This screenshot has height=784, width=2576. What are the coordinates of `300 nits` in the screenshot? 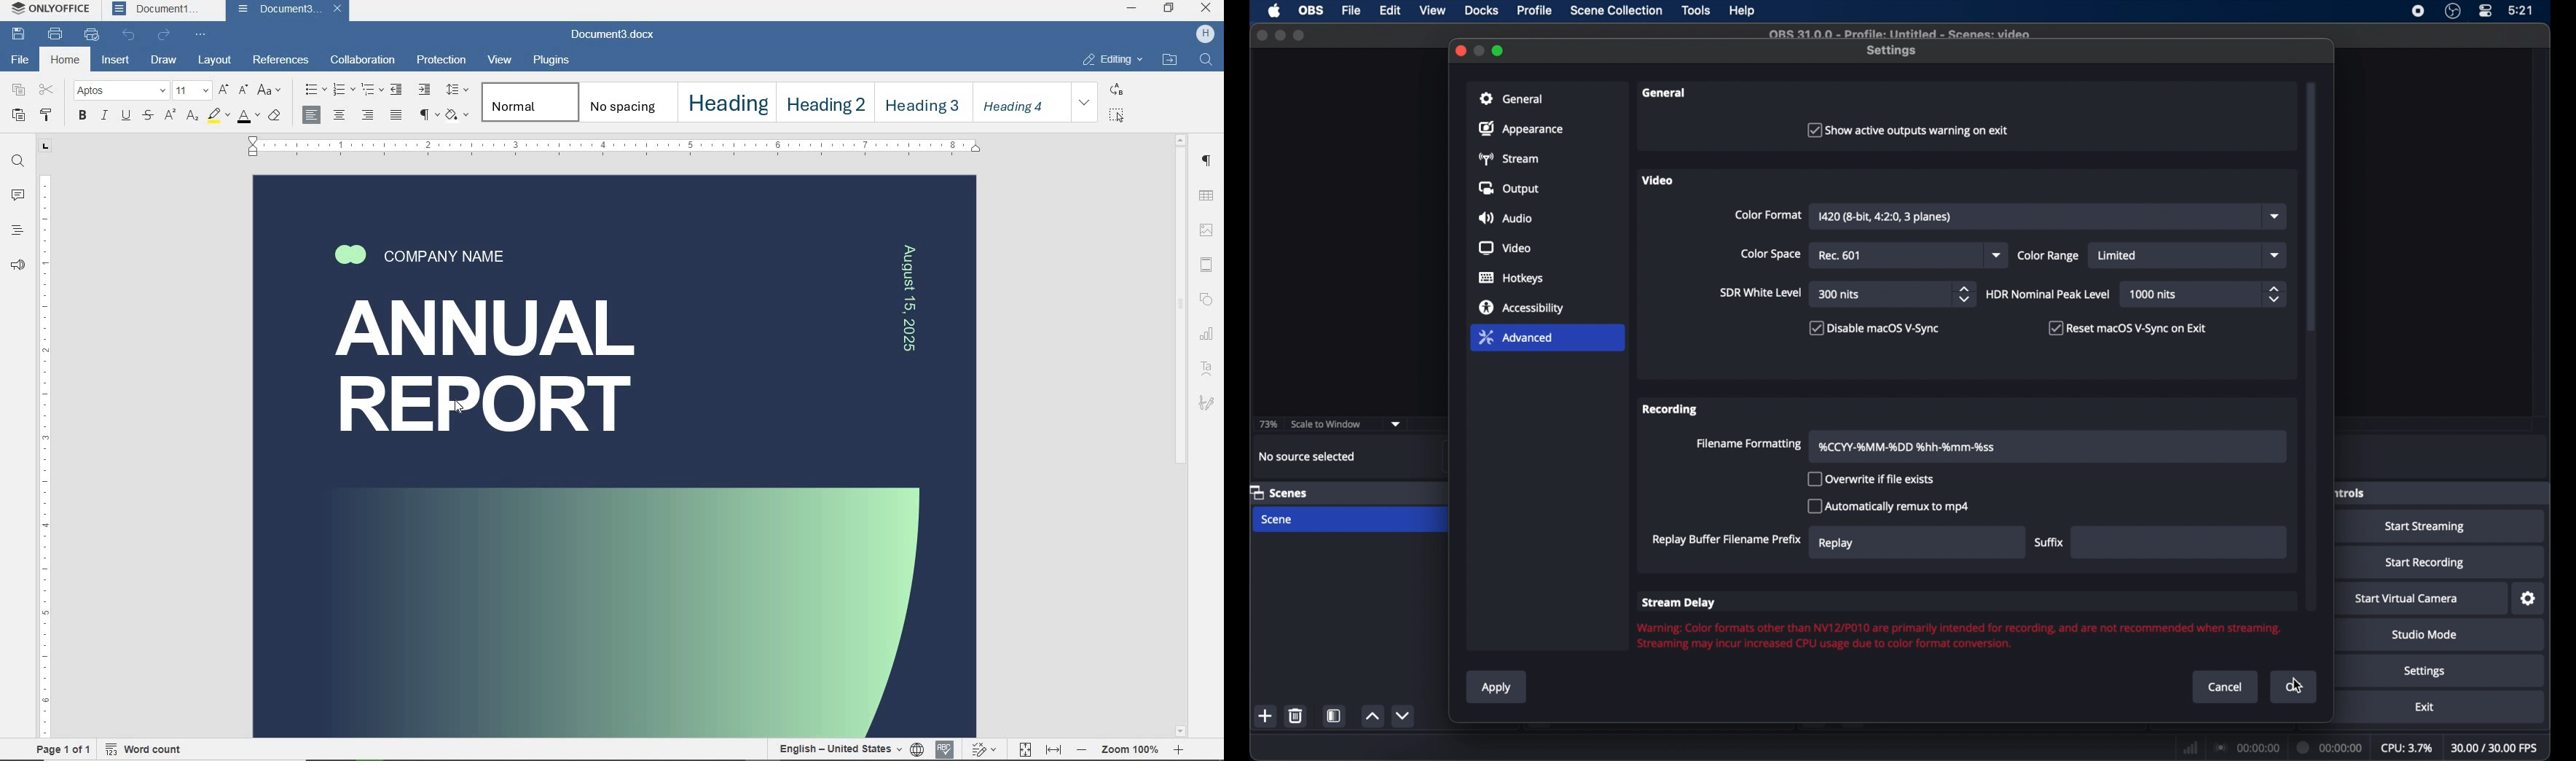 It's located at (1840, 295).